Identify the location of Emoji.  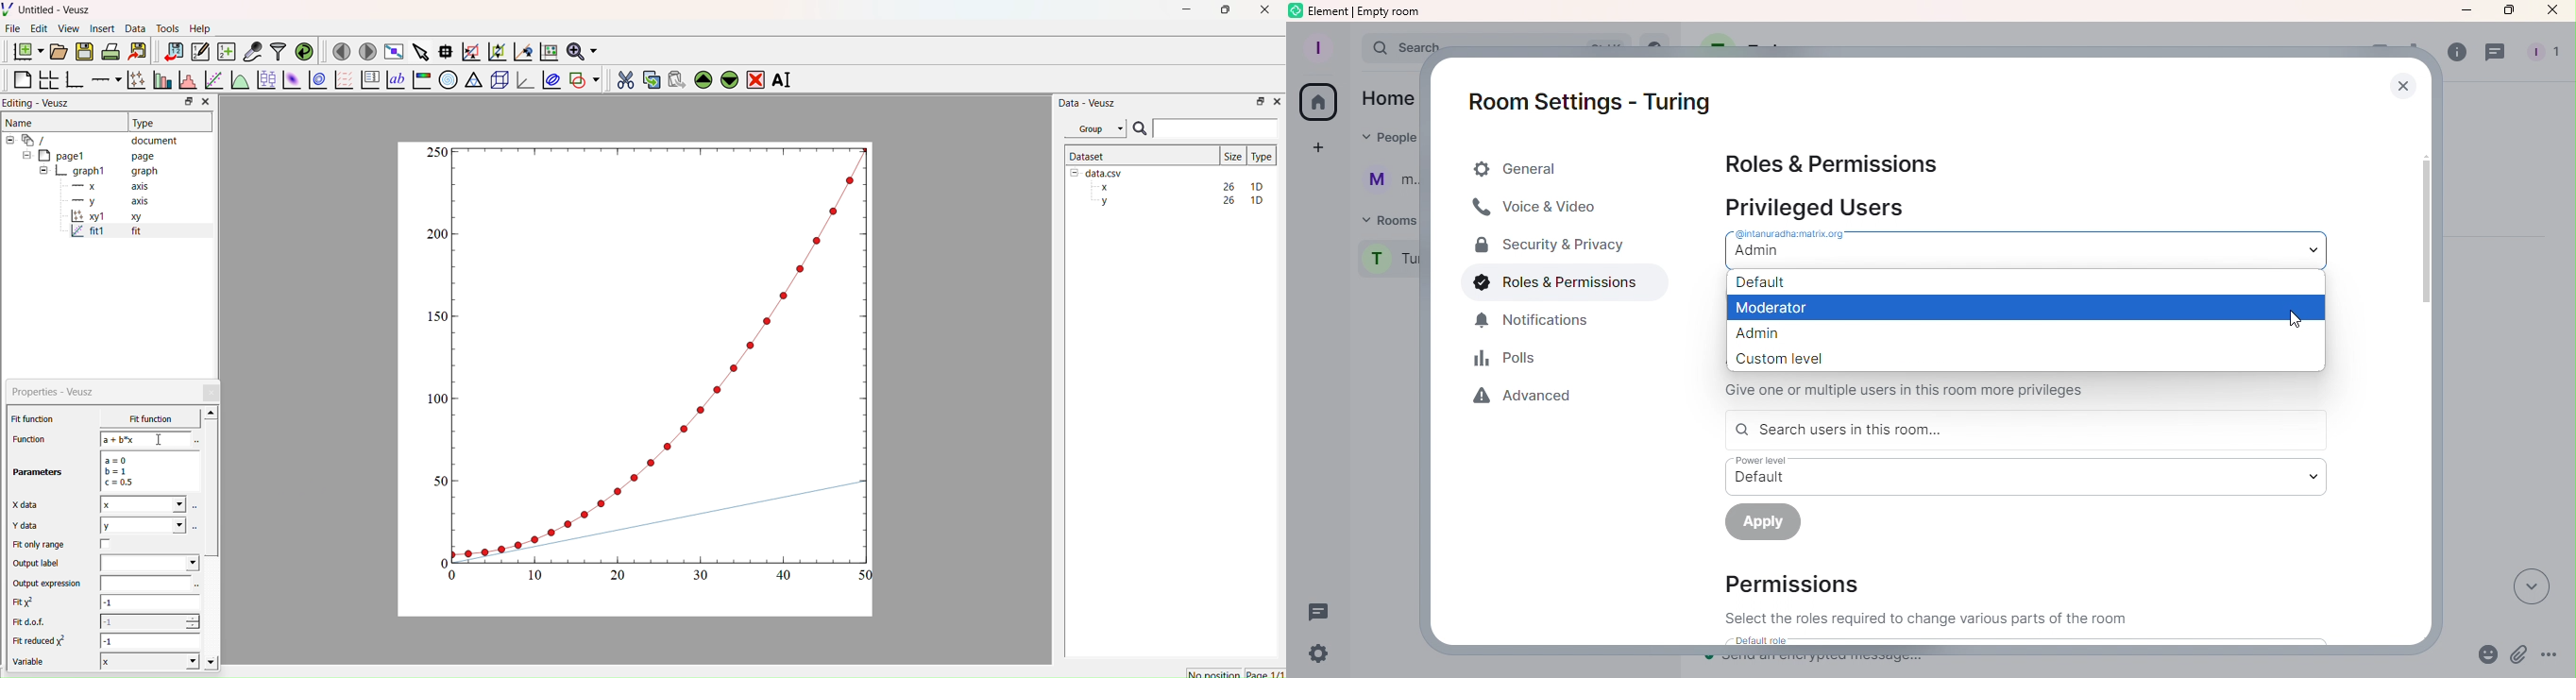
(2487, 656).